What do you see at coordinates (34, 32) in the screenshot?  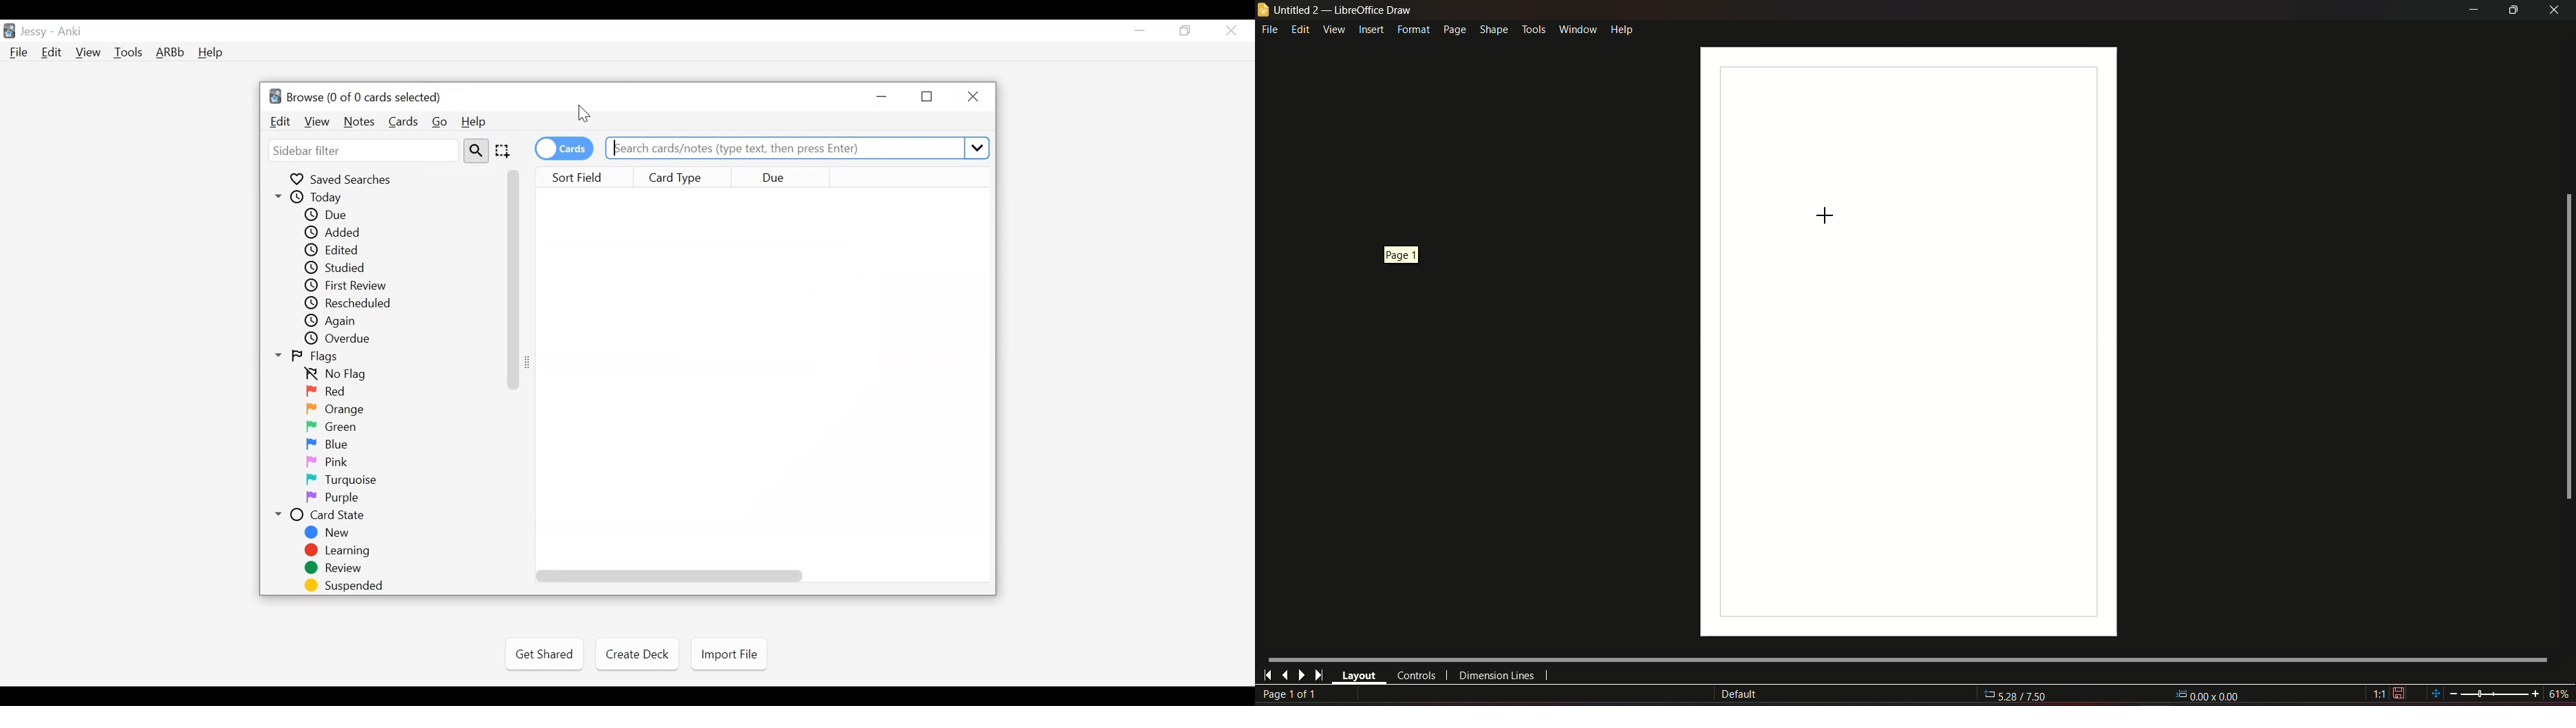 I see `User Name` at bounding box center [34, 32].